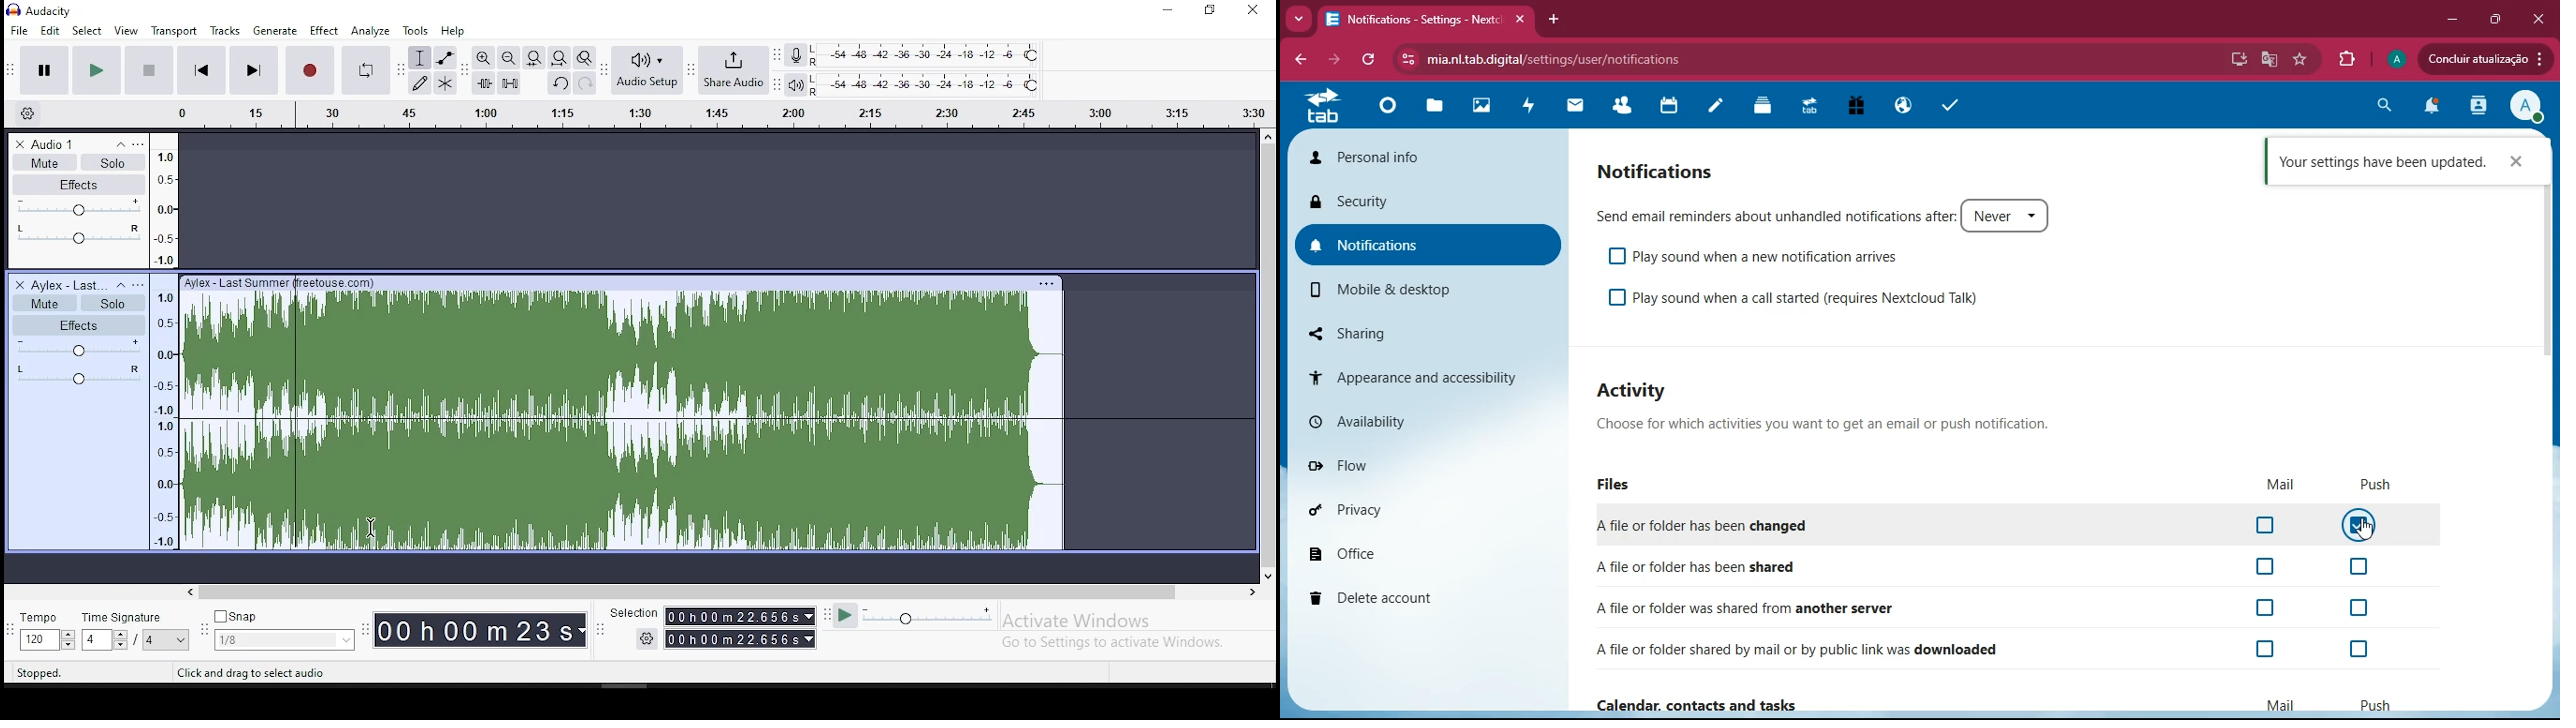 This screenshot has height=728, width=2576. Describe the element at coordinates (78, 208) in the screenshot. I see `volume` at that location.